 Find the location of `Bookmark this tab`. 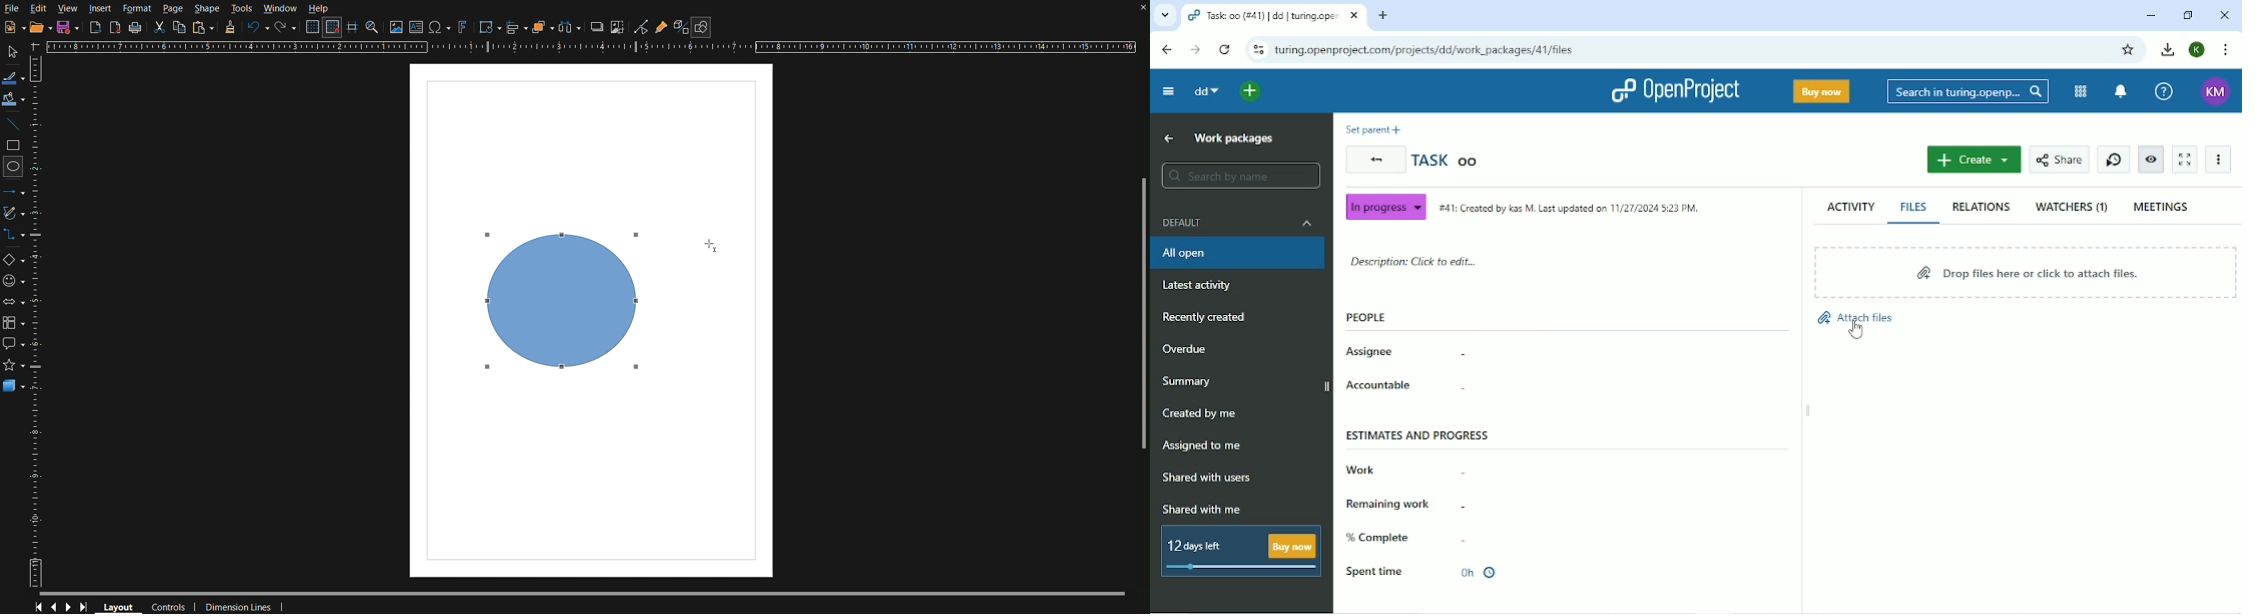

Bookmark this tab is located at coordinates (2129, 50).